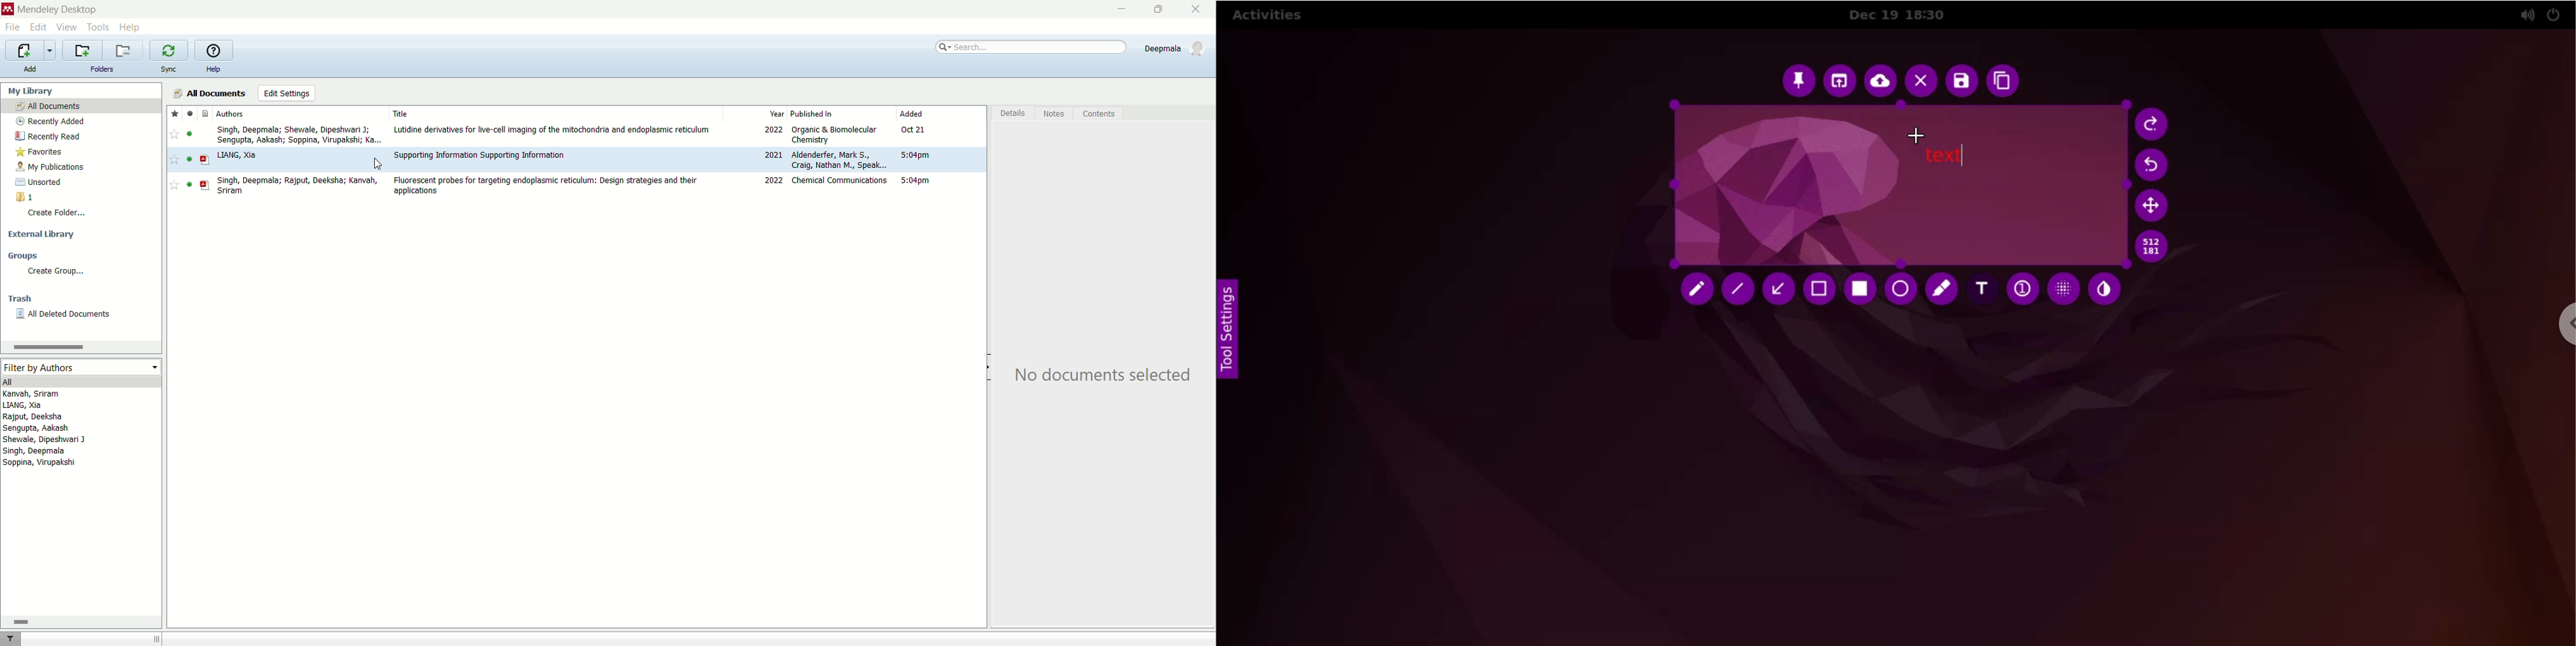 Image resolution: width=2576 pixels, height=672 pixels. What do you see at coordinates (231, 113) in the screenshot?
I see `authors` at bounding box center [231, 113].